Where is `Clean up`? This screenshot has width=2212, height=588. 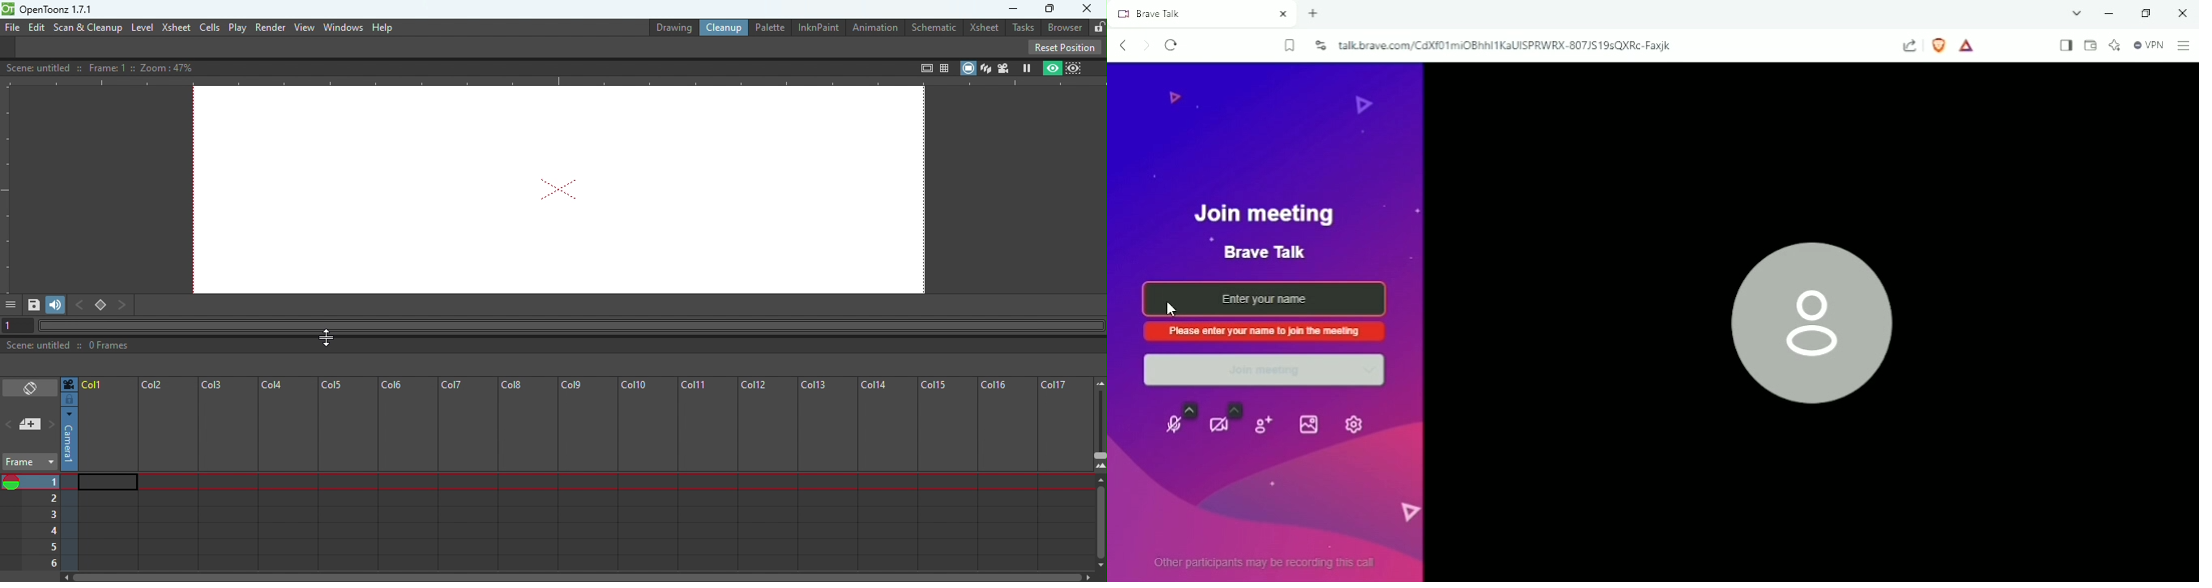
Clean up is located at coordinates (721, 28).